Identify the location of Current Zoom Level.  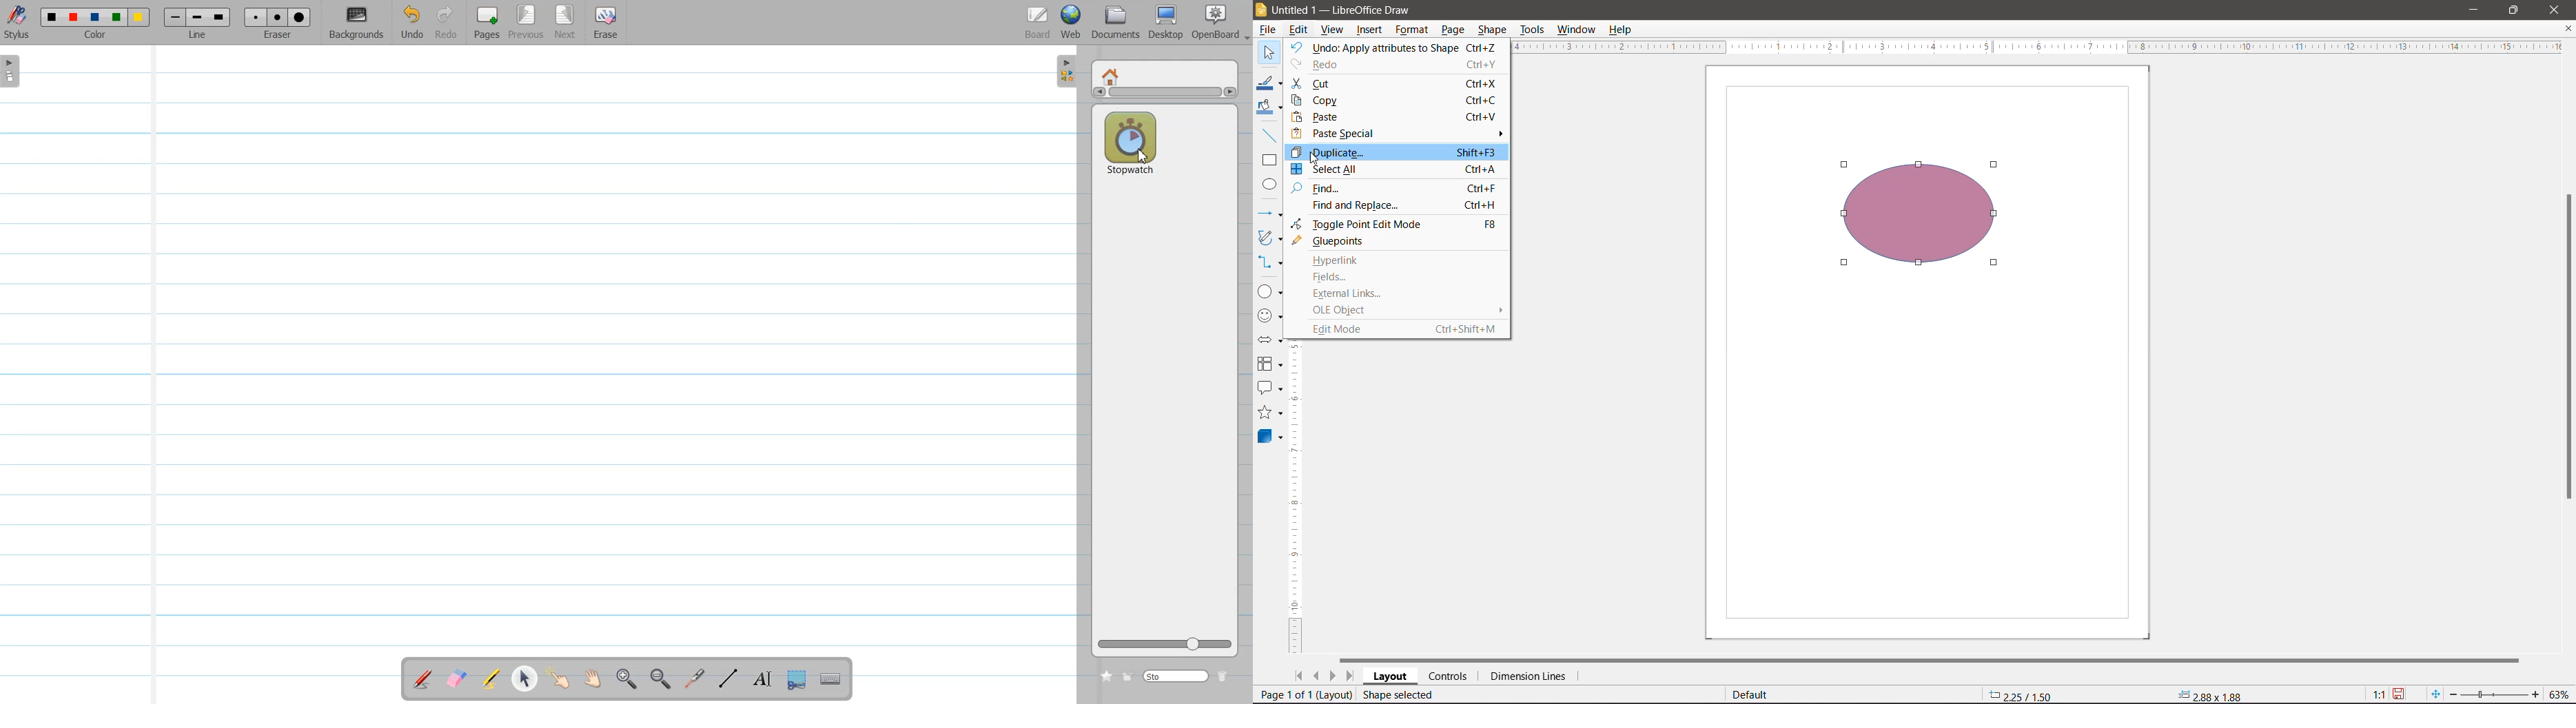
(2559, 695).